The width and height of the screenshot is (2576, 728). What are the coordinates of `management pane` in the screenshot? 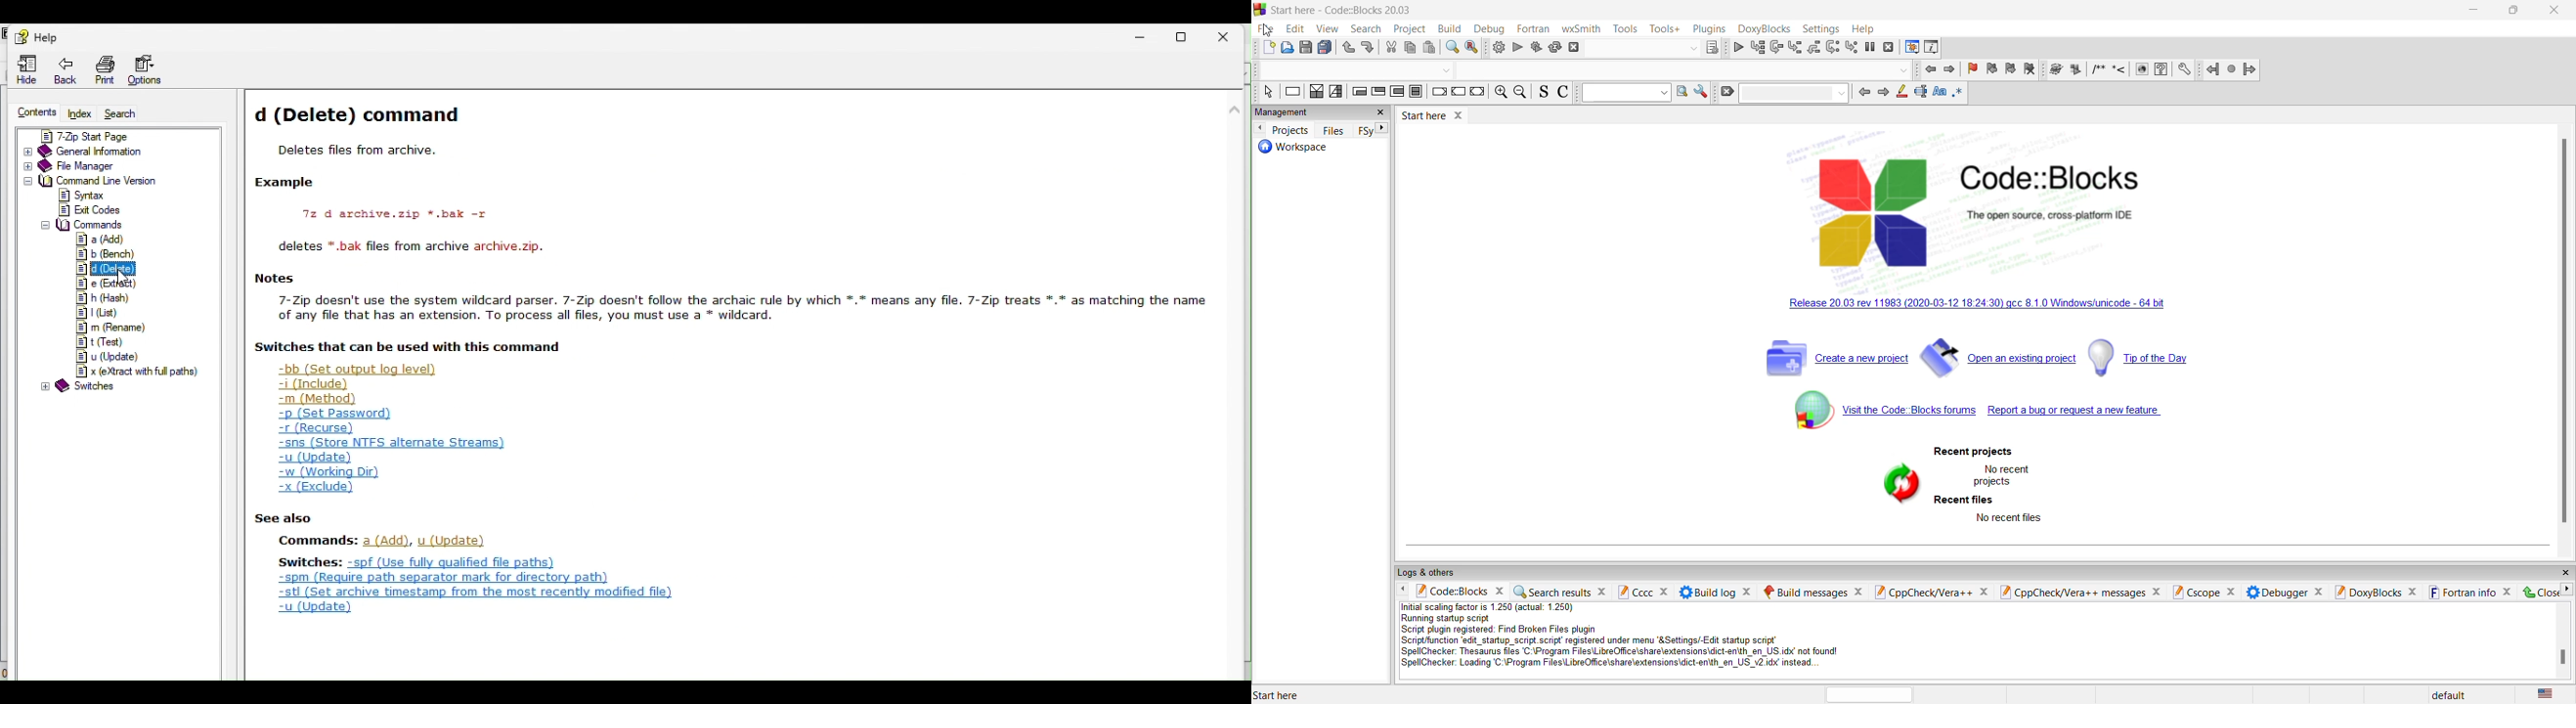 It's located at (1308, 113).